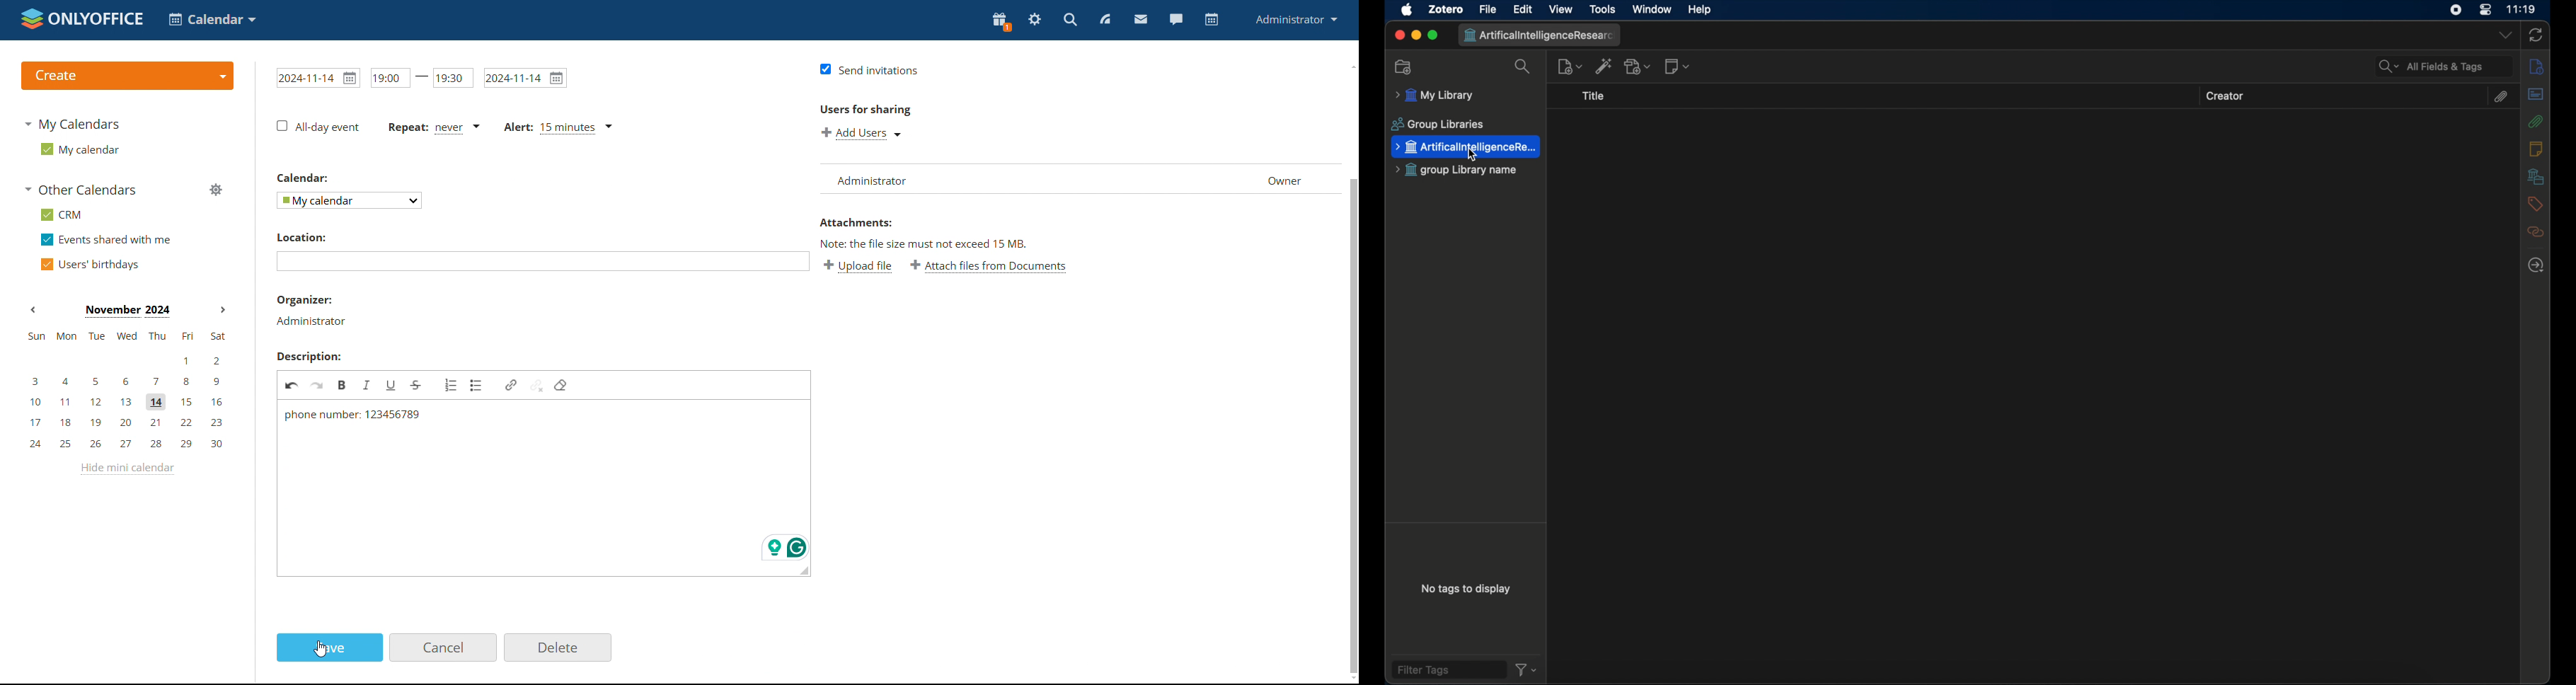 This screenshot has height=700, width=2576. What do you see at coordinates (2503, 96) in the screenshot?
I see `attachment` at bounding box center [2503, 96].